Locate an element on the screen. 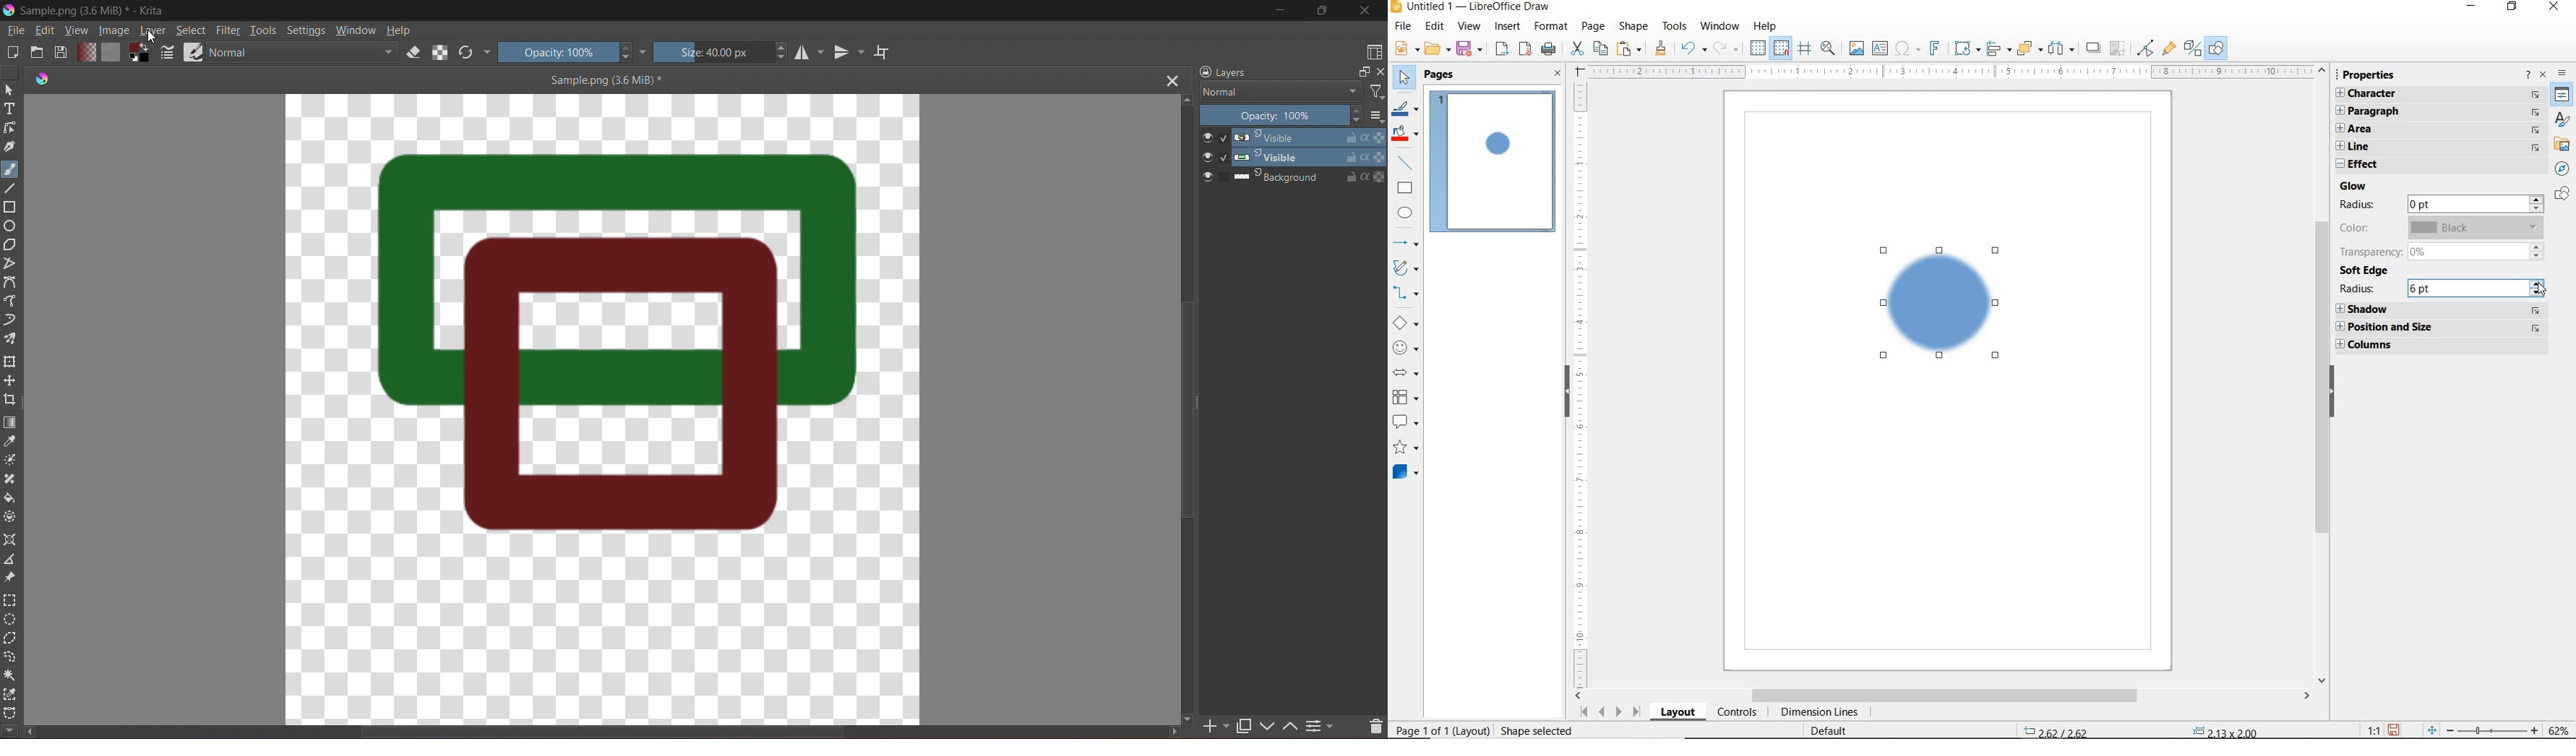 The image size is (2576, 756). Dynamic Brush is located at coordinates (11, 320).